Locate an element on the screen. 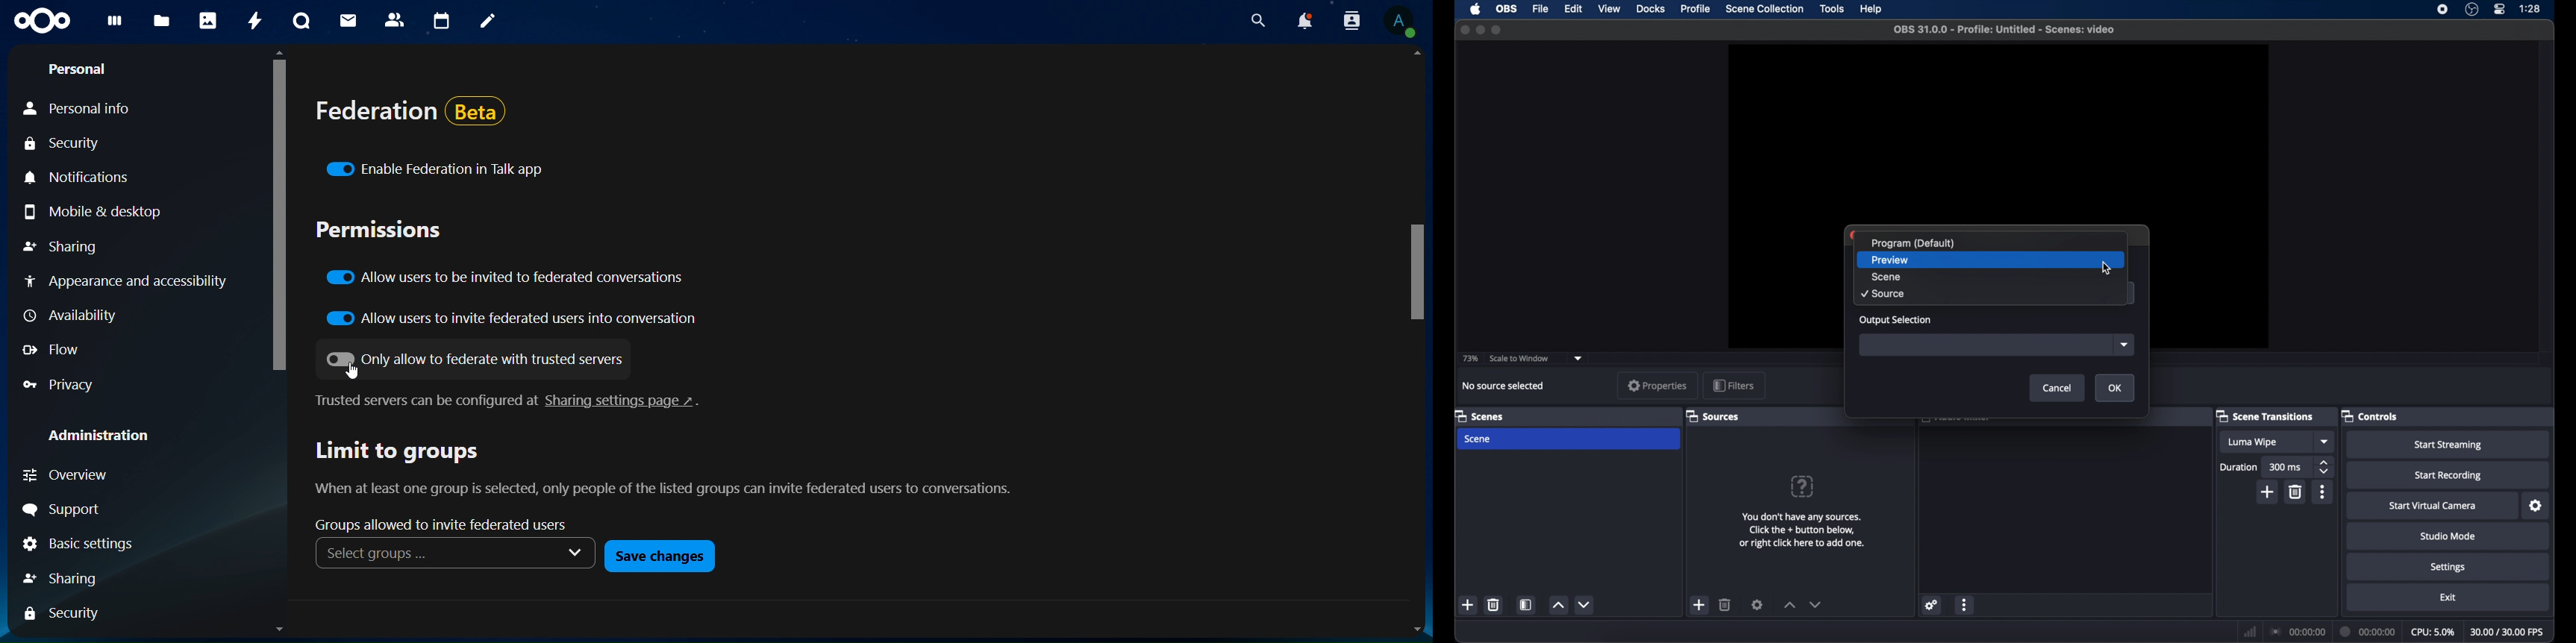  file name is located at coordinates (2005, 30).